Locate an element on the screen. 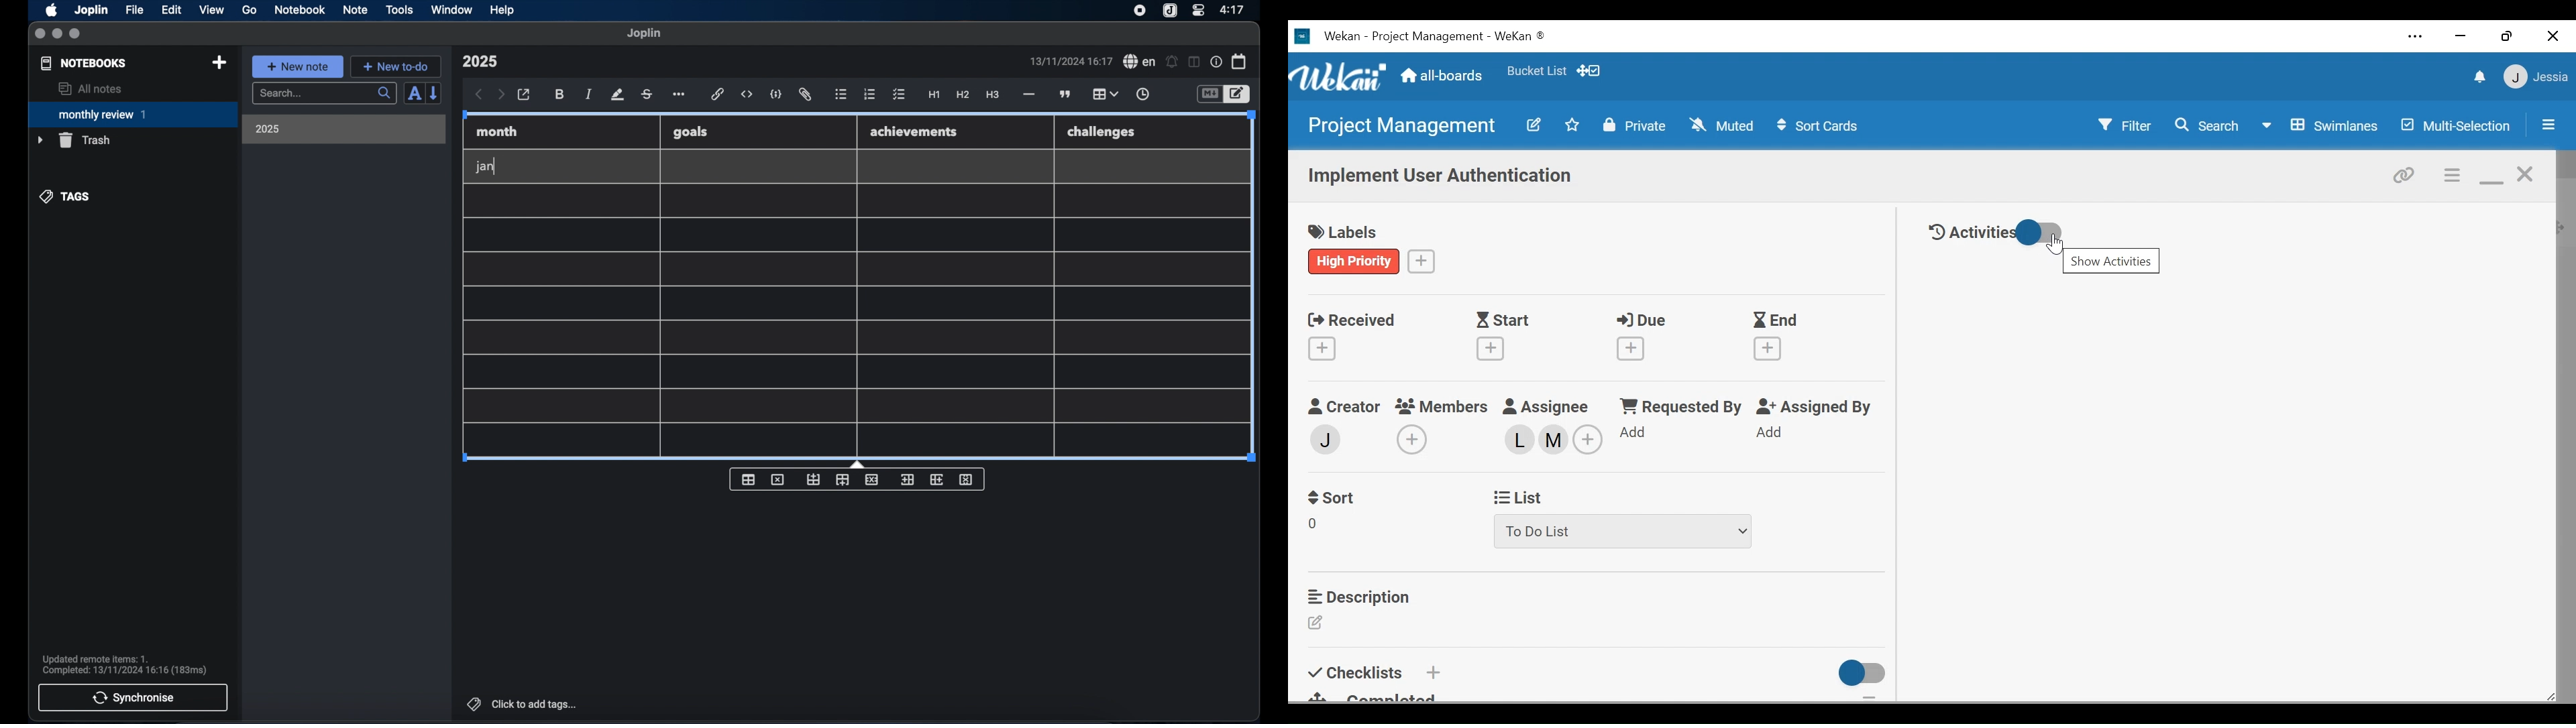 The image size is (2576, 728). edit is located at coordinates (172, 10).